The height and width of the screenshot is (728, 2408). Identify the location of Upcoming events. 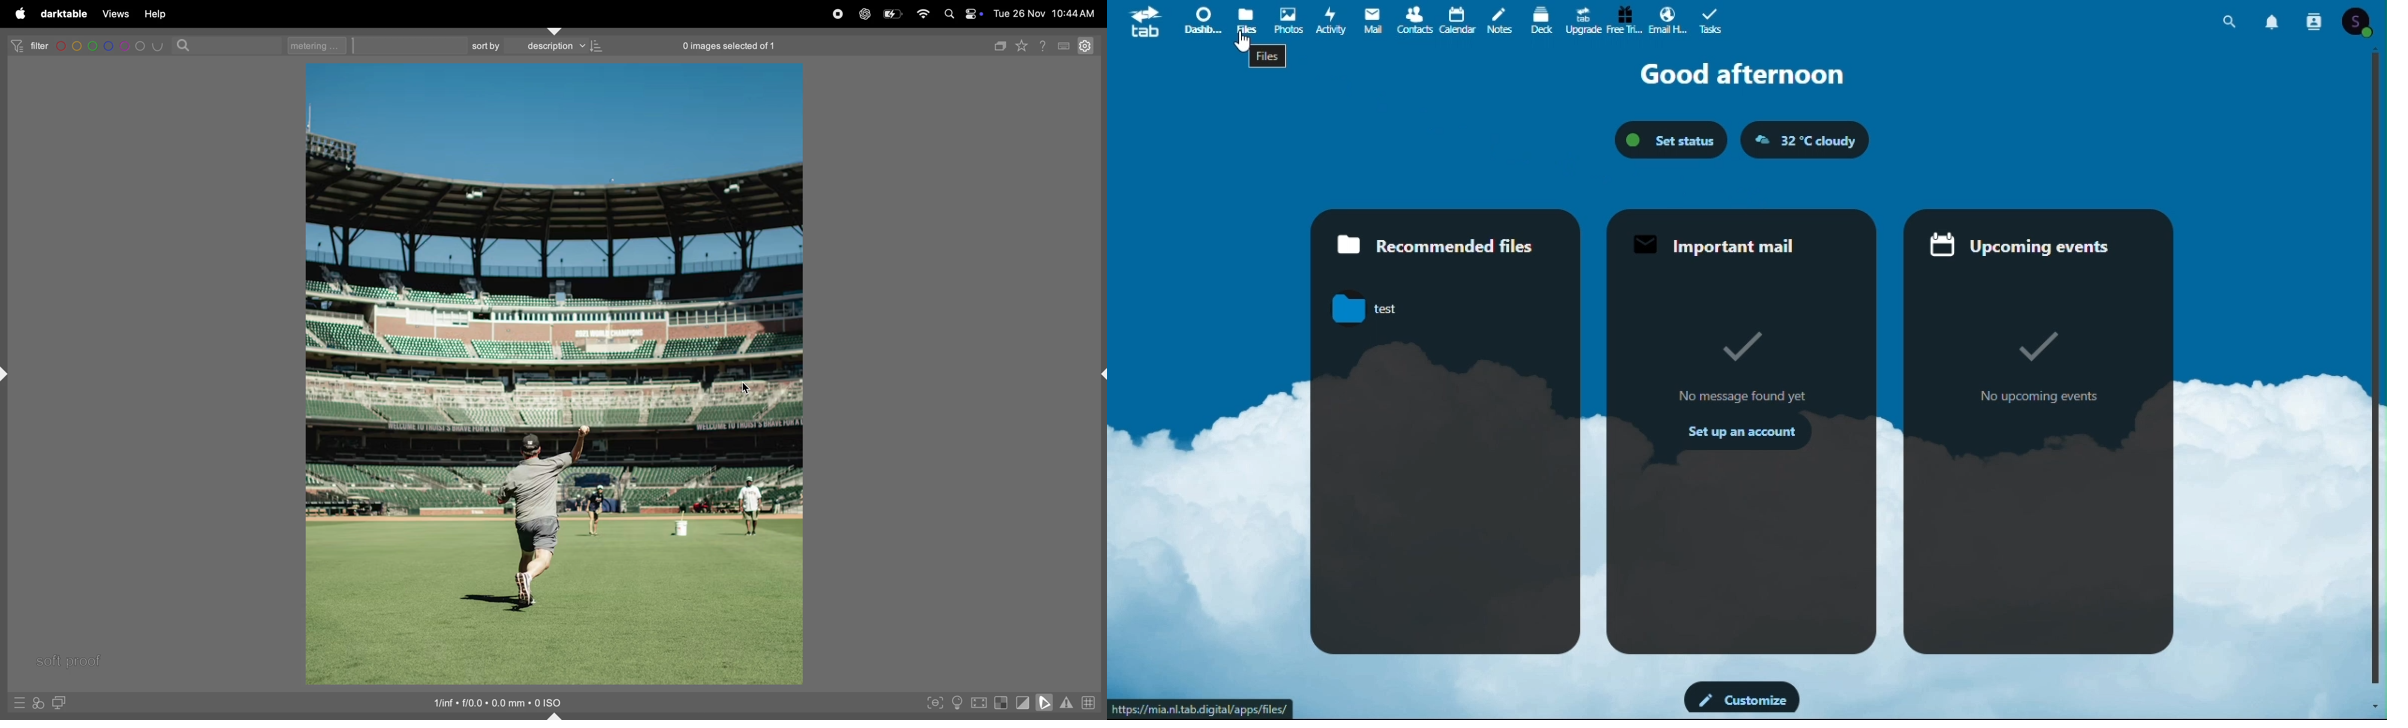
(2019, 241).